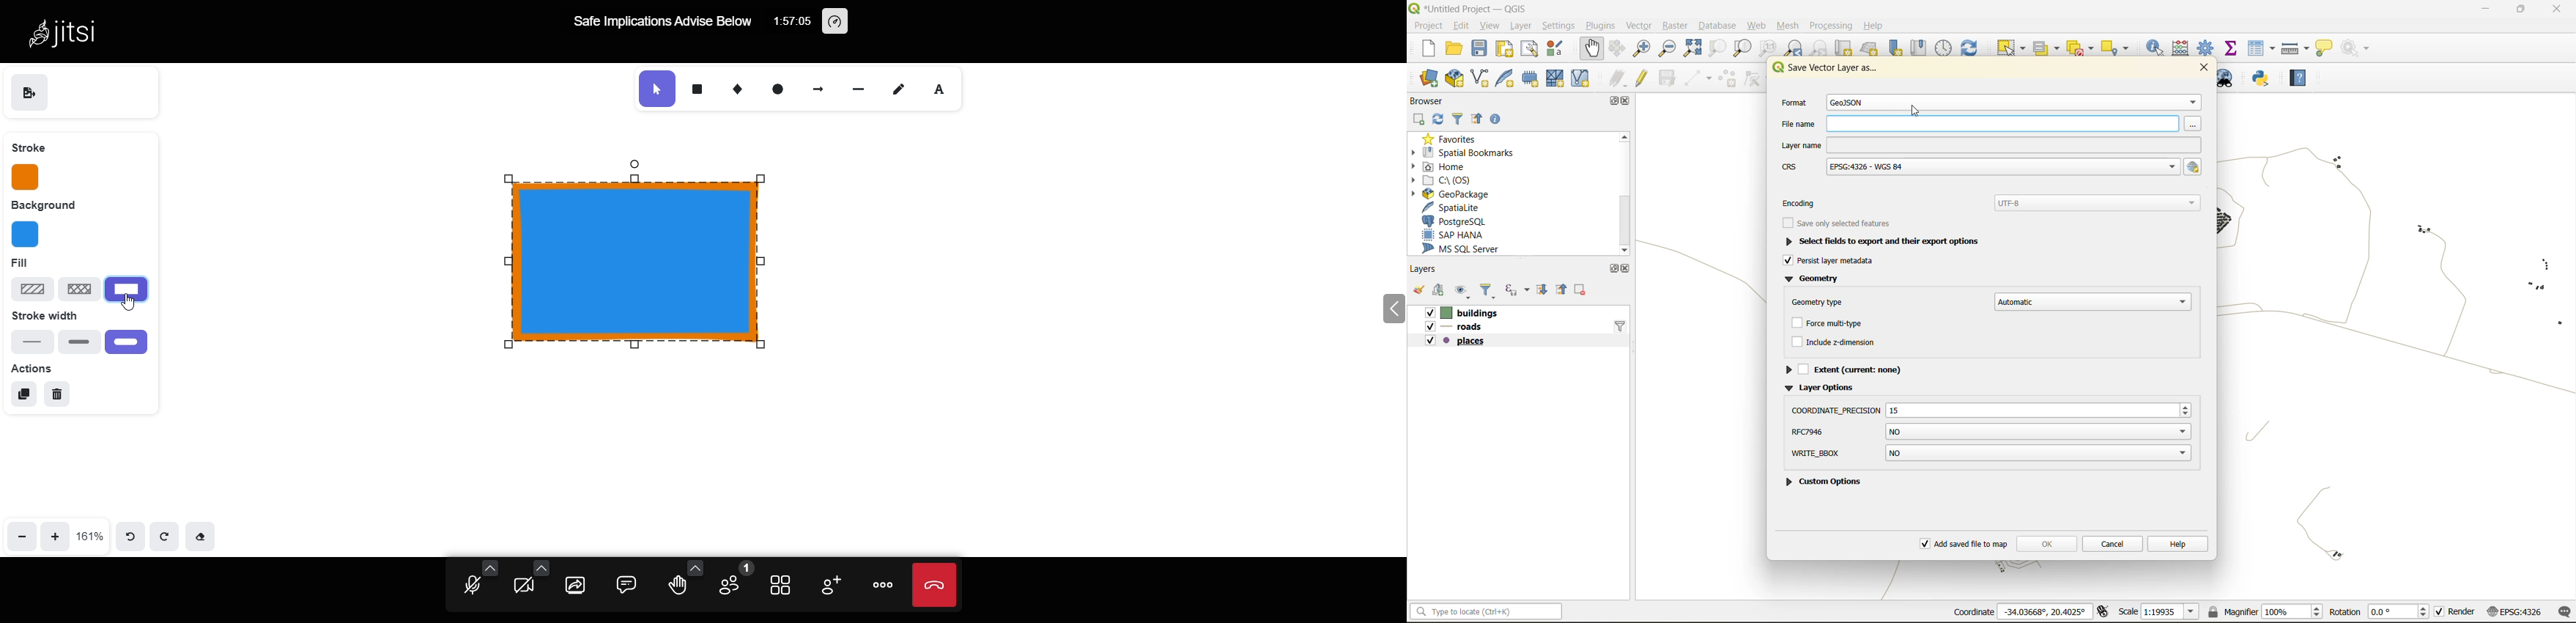 The width and height of the screenshot is (2576, 644). I want to click on ellipse, so click(776, 88).